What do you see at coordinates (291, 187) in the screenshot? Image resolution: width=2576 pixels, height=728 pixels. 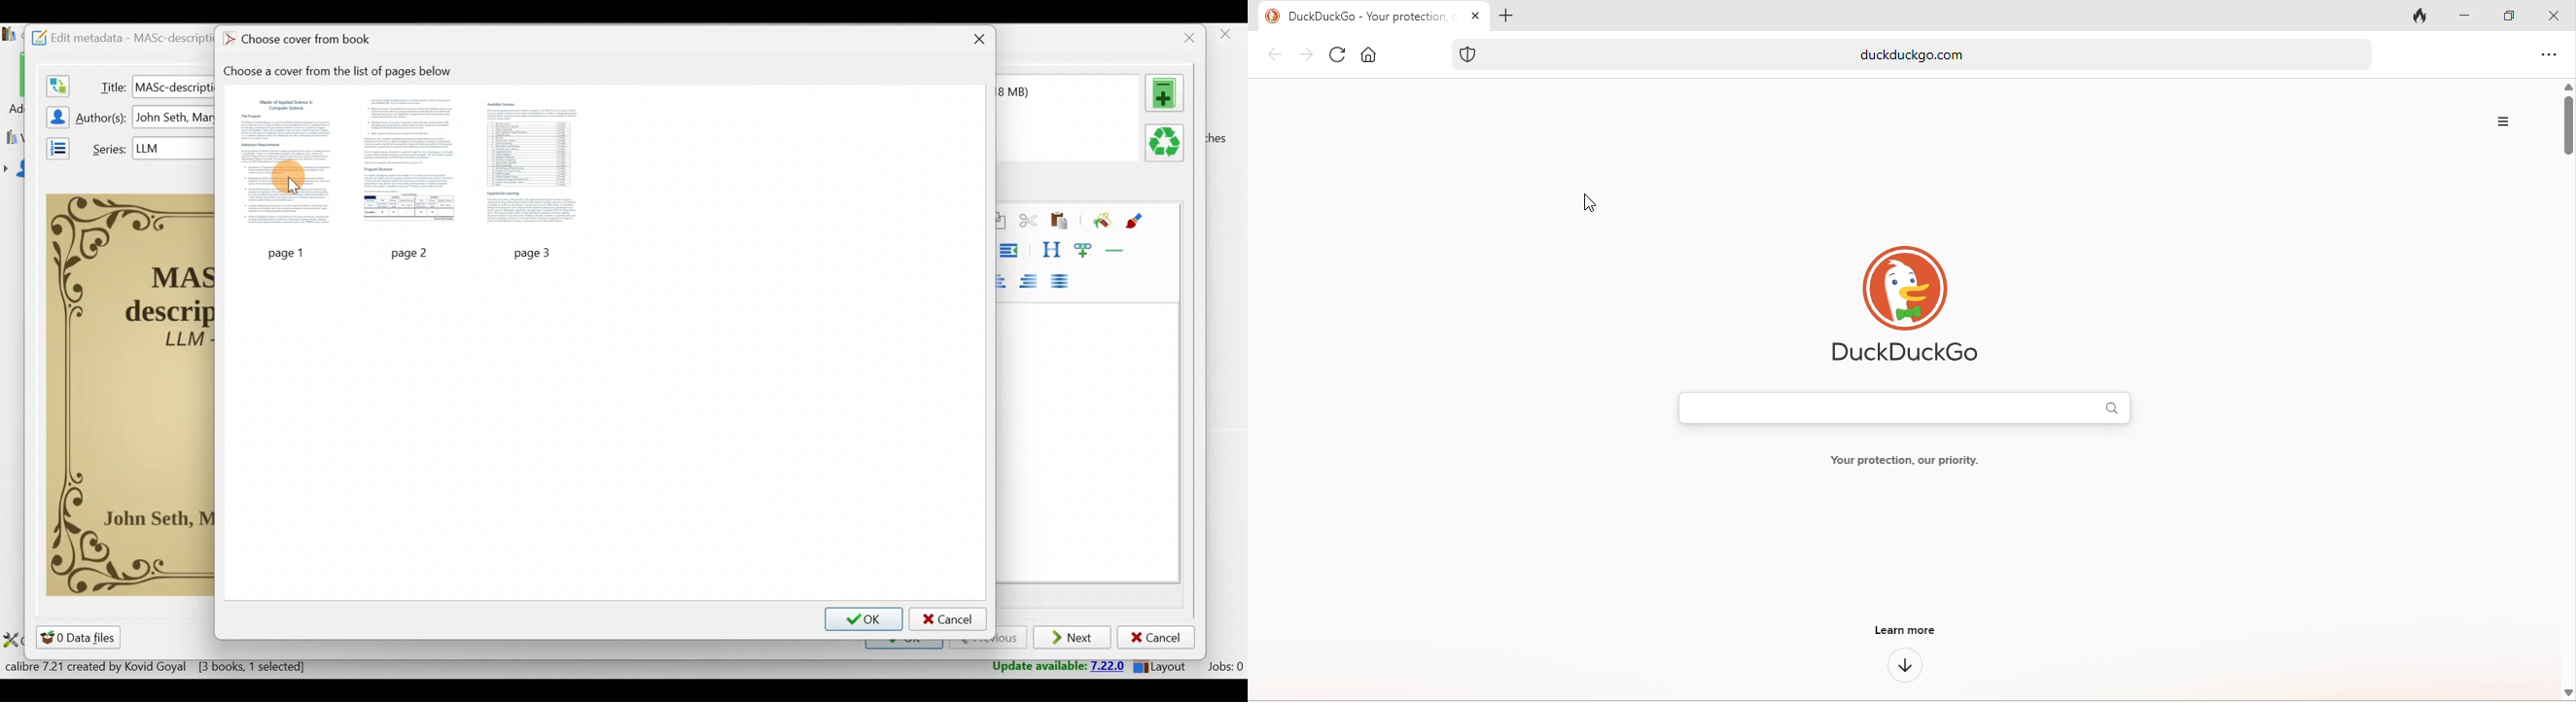 I see `cursor` at bounding box center [291, 187].